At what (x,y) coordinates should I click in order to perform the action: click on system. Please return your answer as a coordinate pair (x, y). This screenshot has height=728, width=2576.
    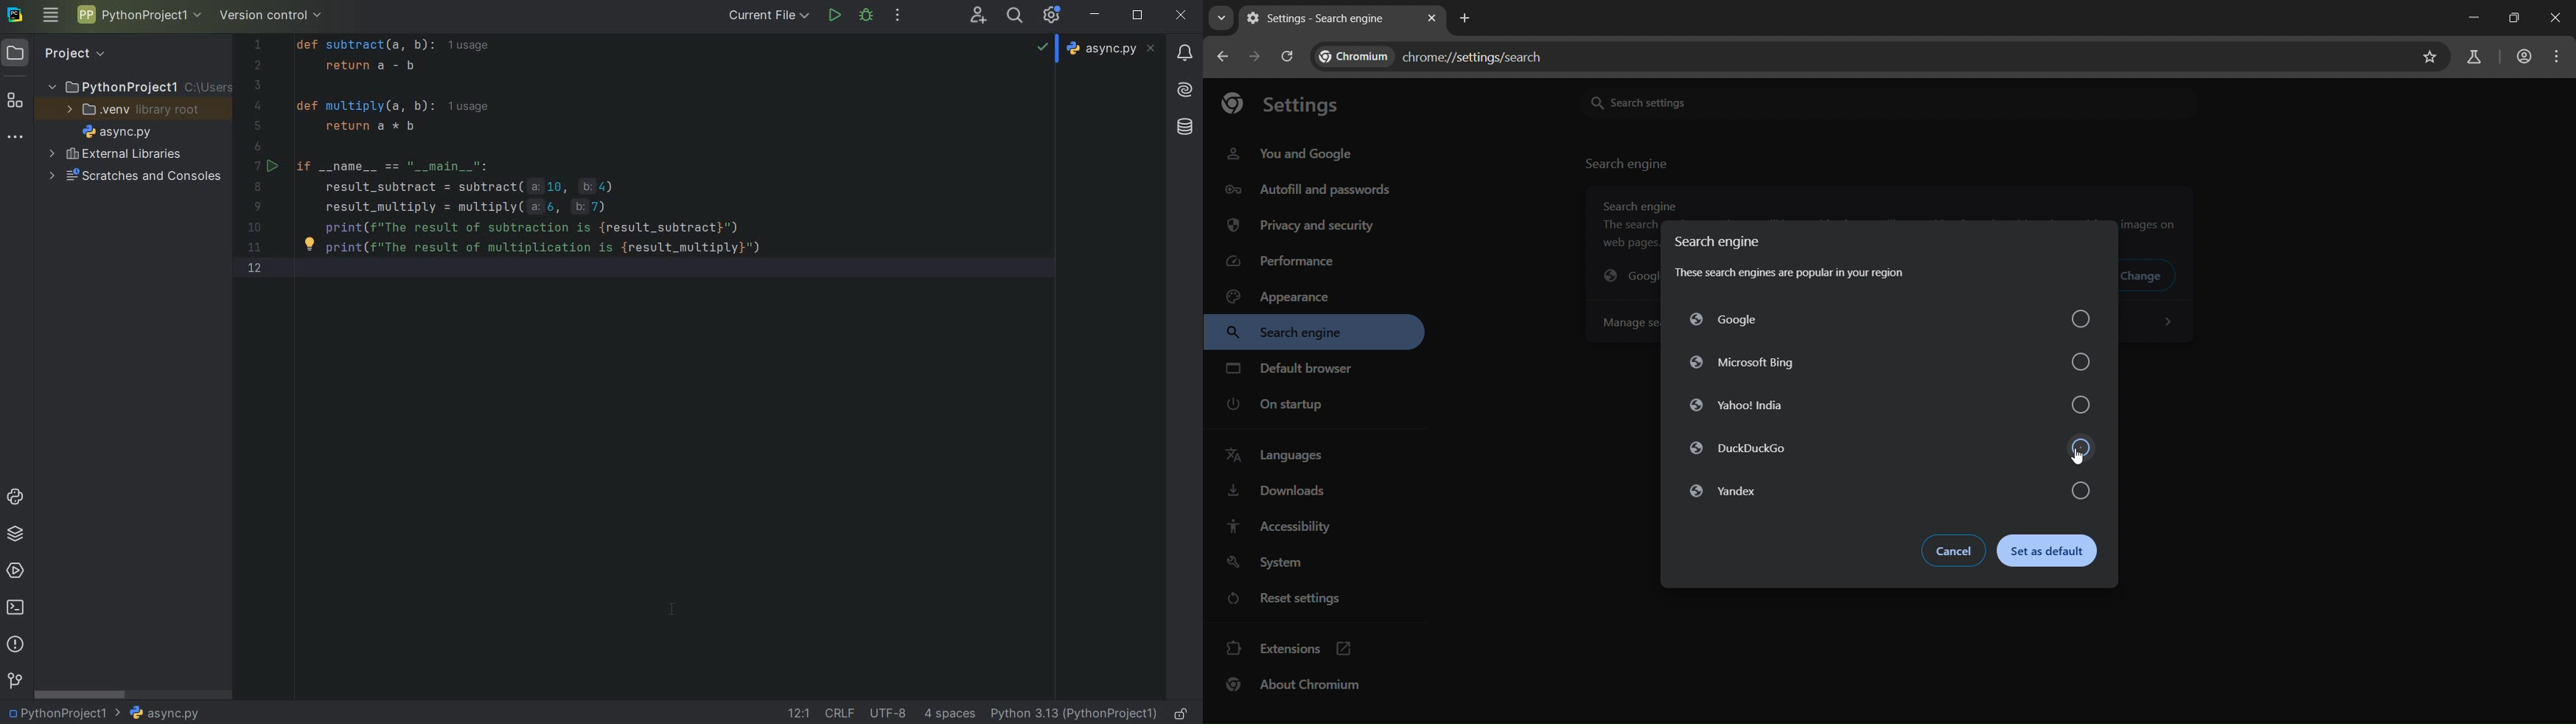
    Looking at the image, I should click on (1274, 562).